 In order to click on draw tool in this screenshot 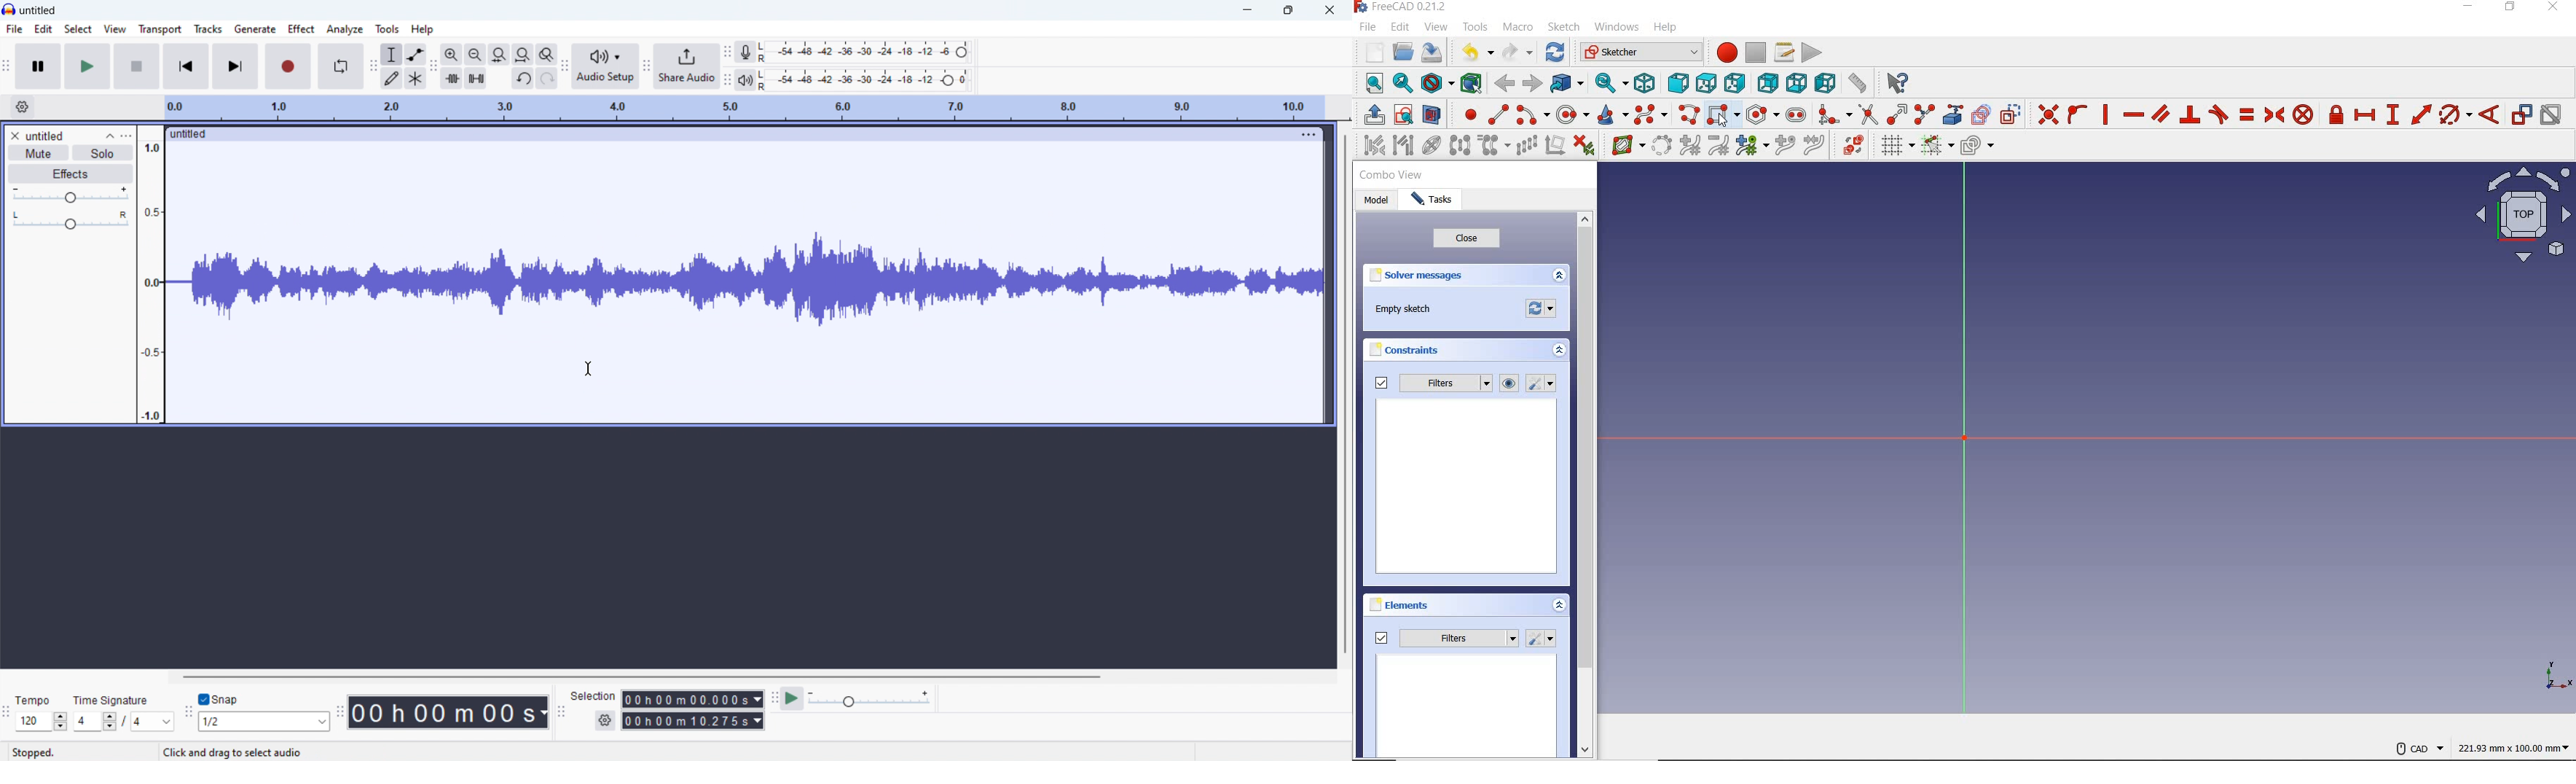, I will do `click(392, 78)`.